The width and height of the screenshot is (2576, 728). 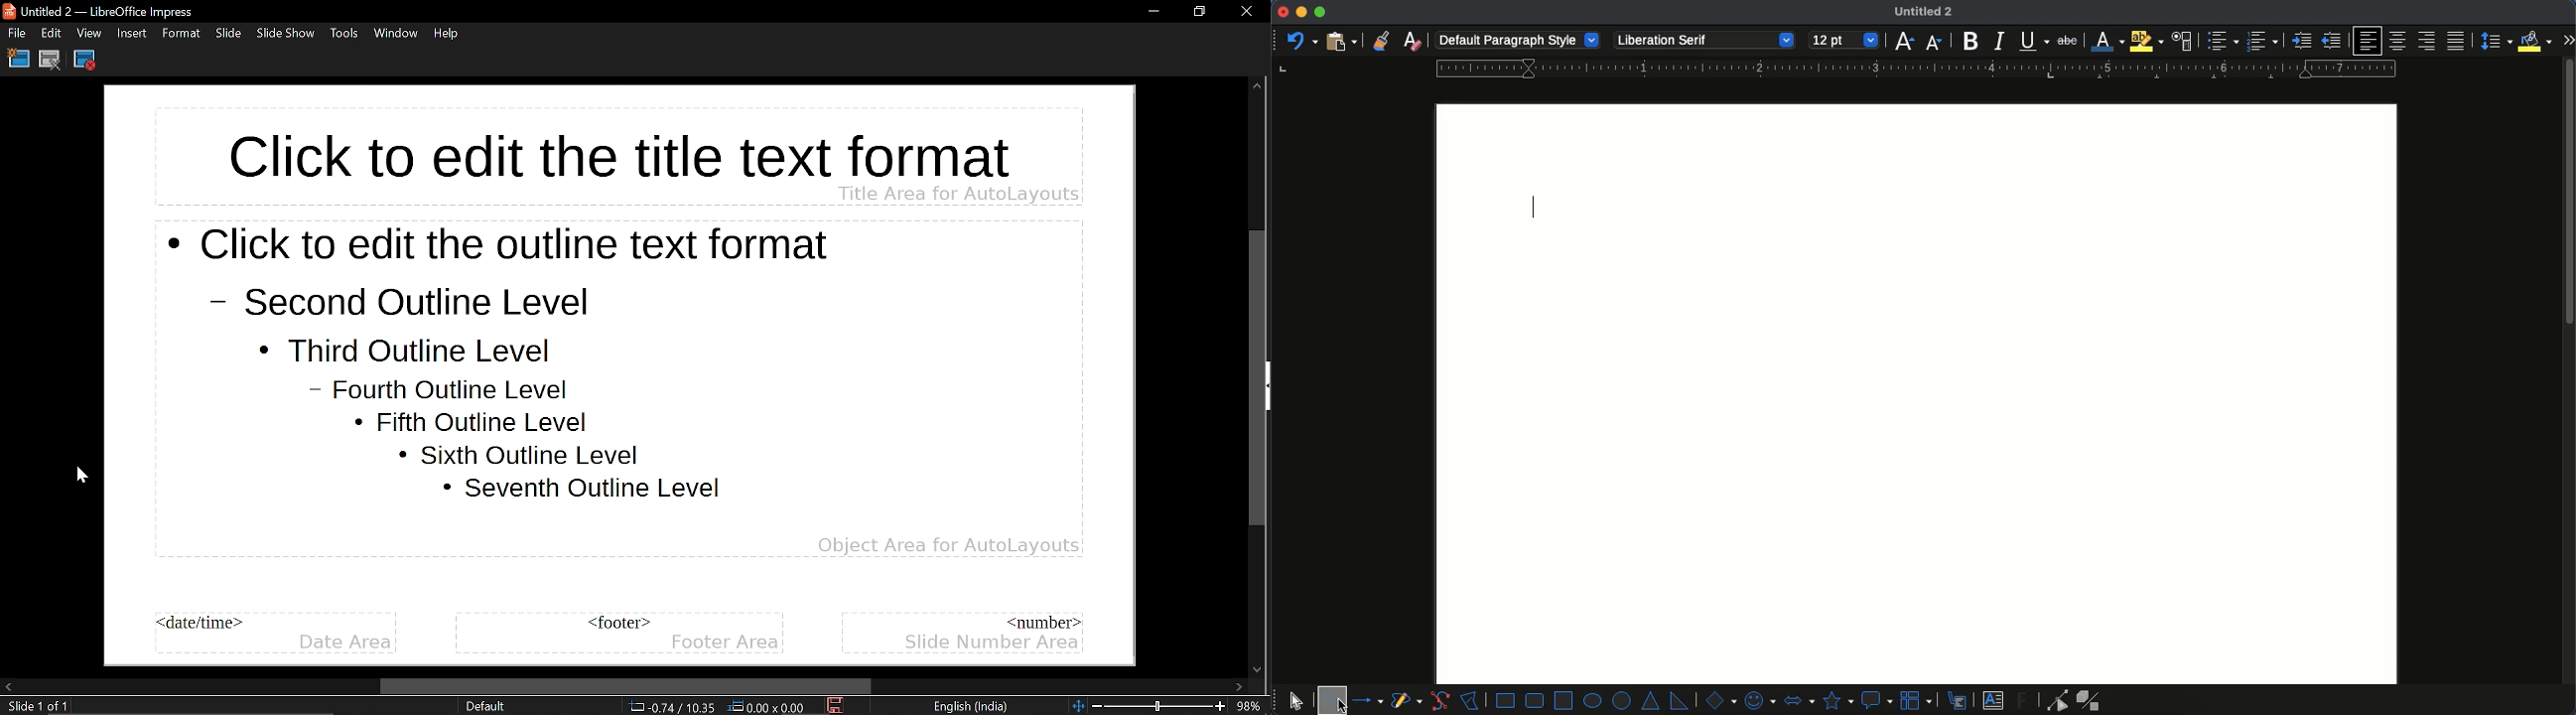 I want to click on bold, so click(x=1970, y=40).